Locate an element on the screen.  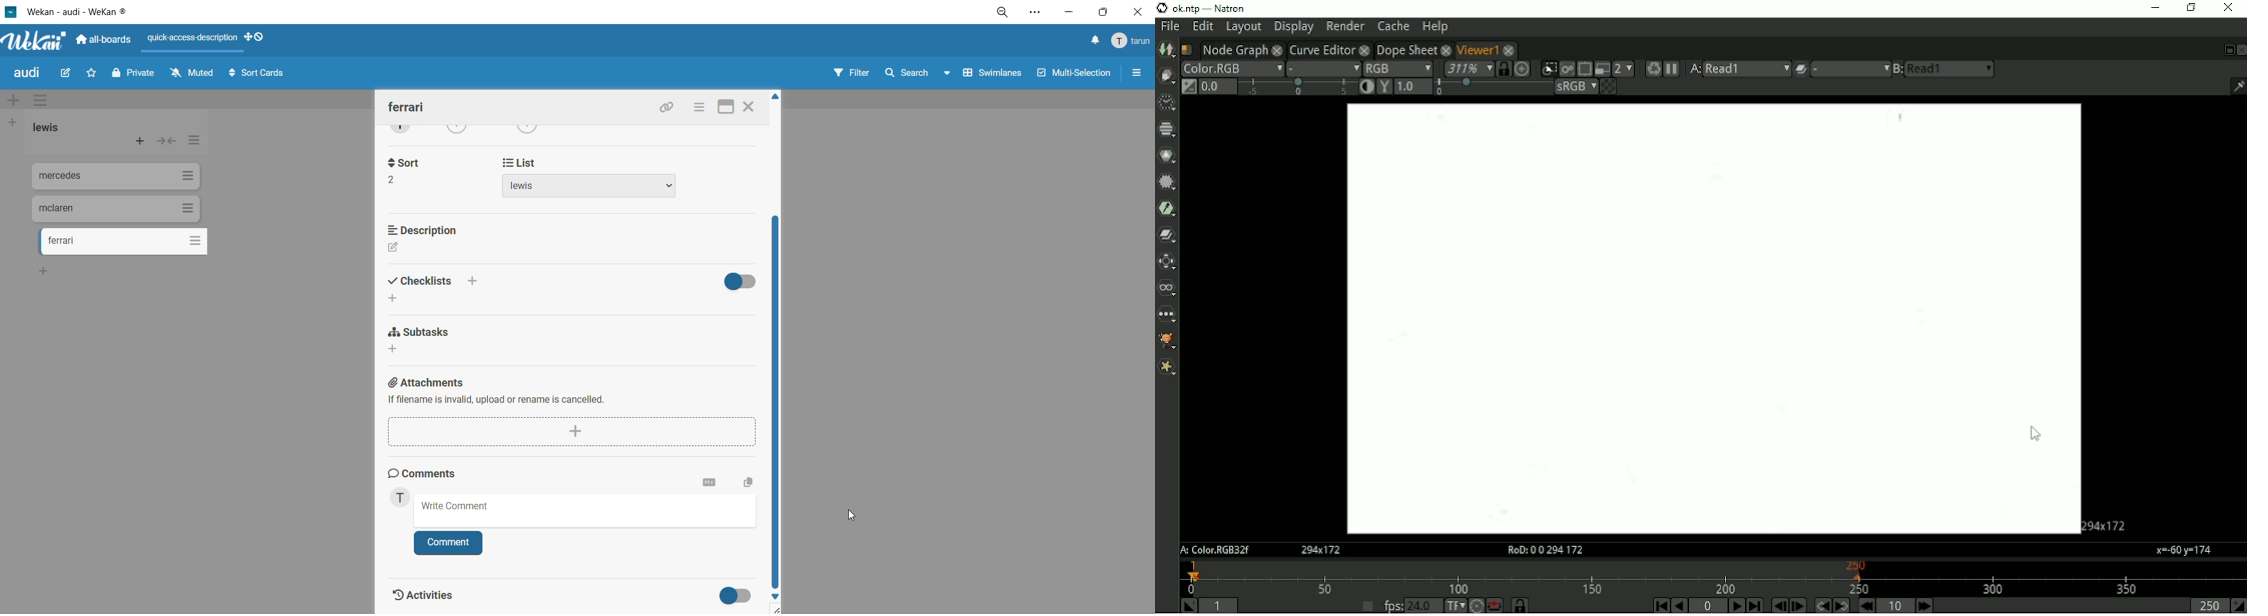
GMIC is located at coordinates (1168, 341).